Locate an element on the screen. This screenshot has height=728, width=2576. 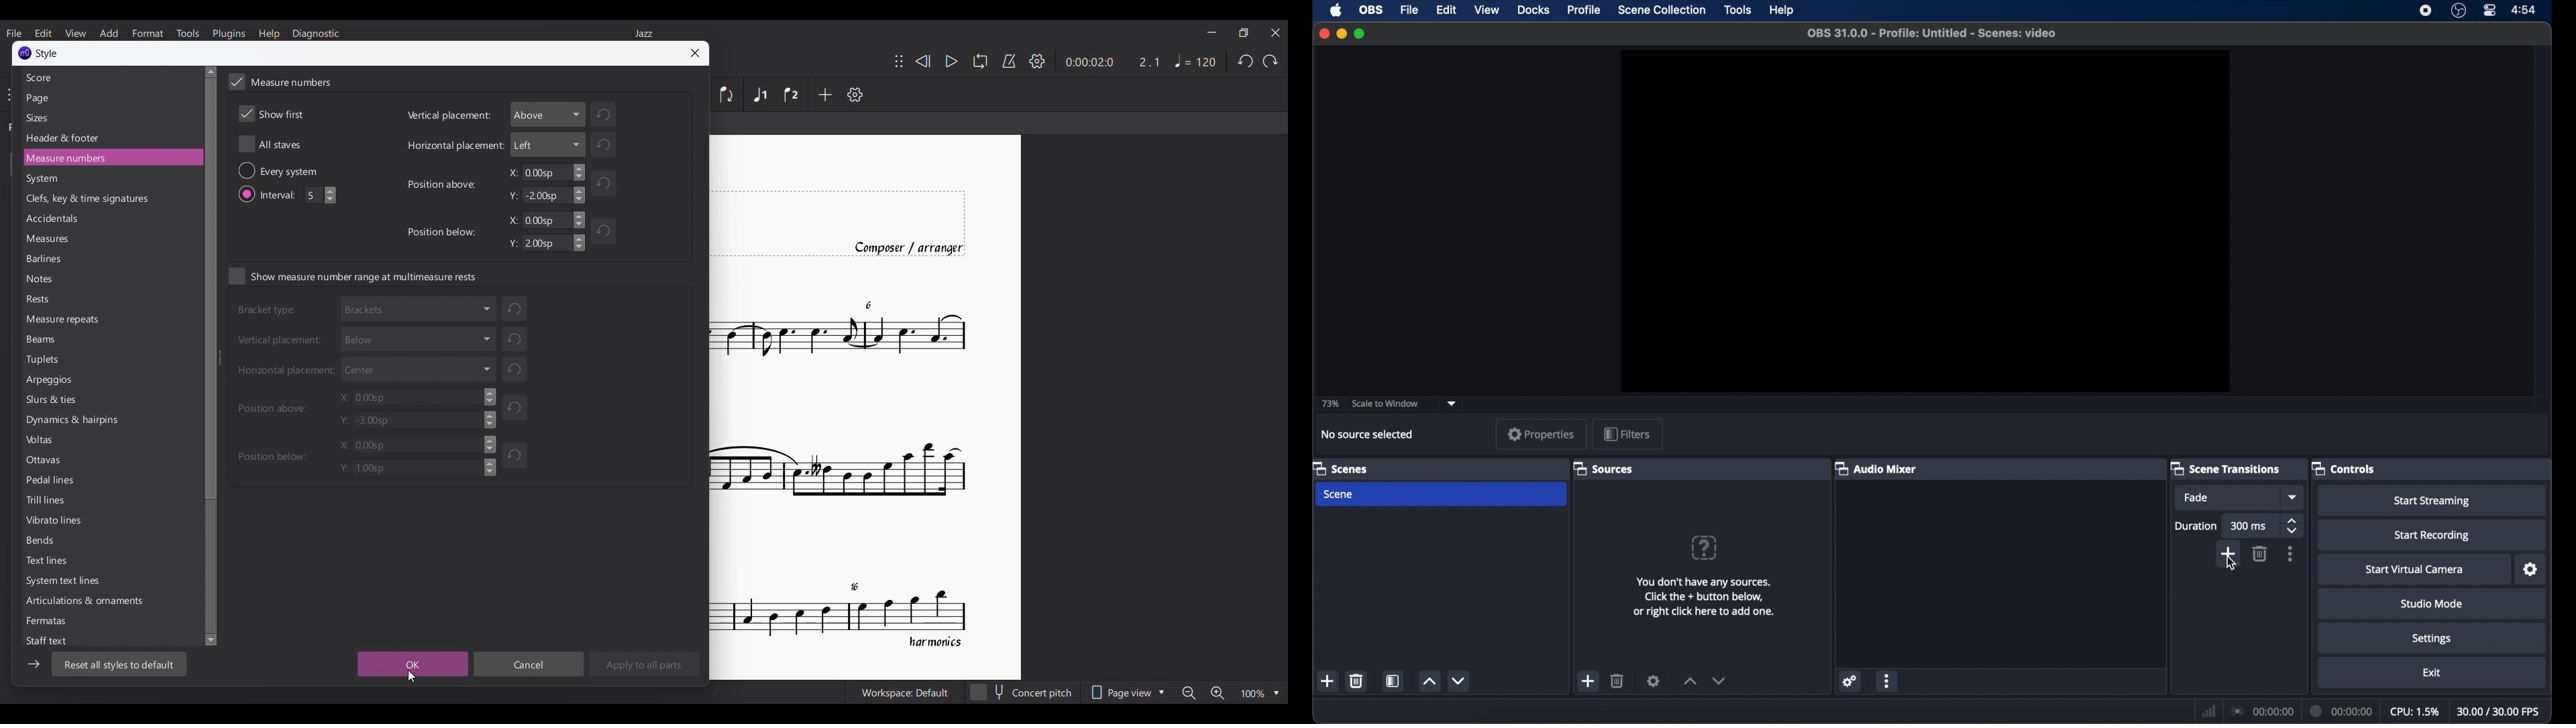
Center is located at coordinates (420, 367).